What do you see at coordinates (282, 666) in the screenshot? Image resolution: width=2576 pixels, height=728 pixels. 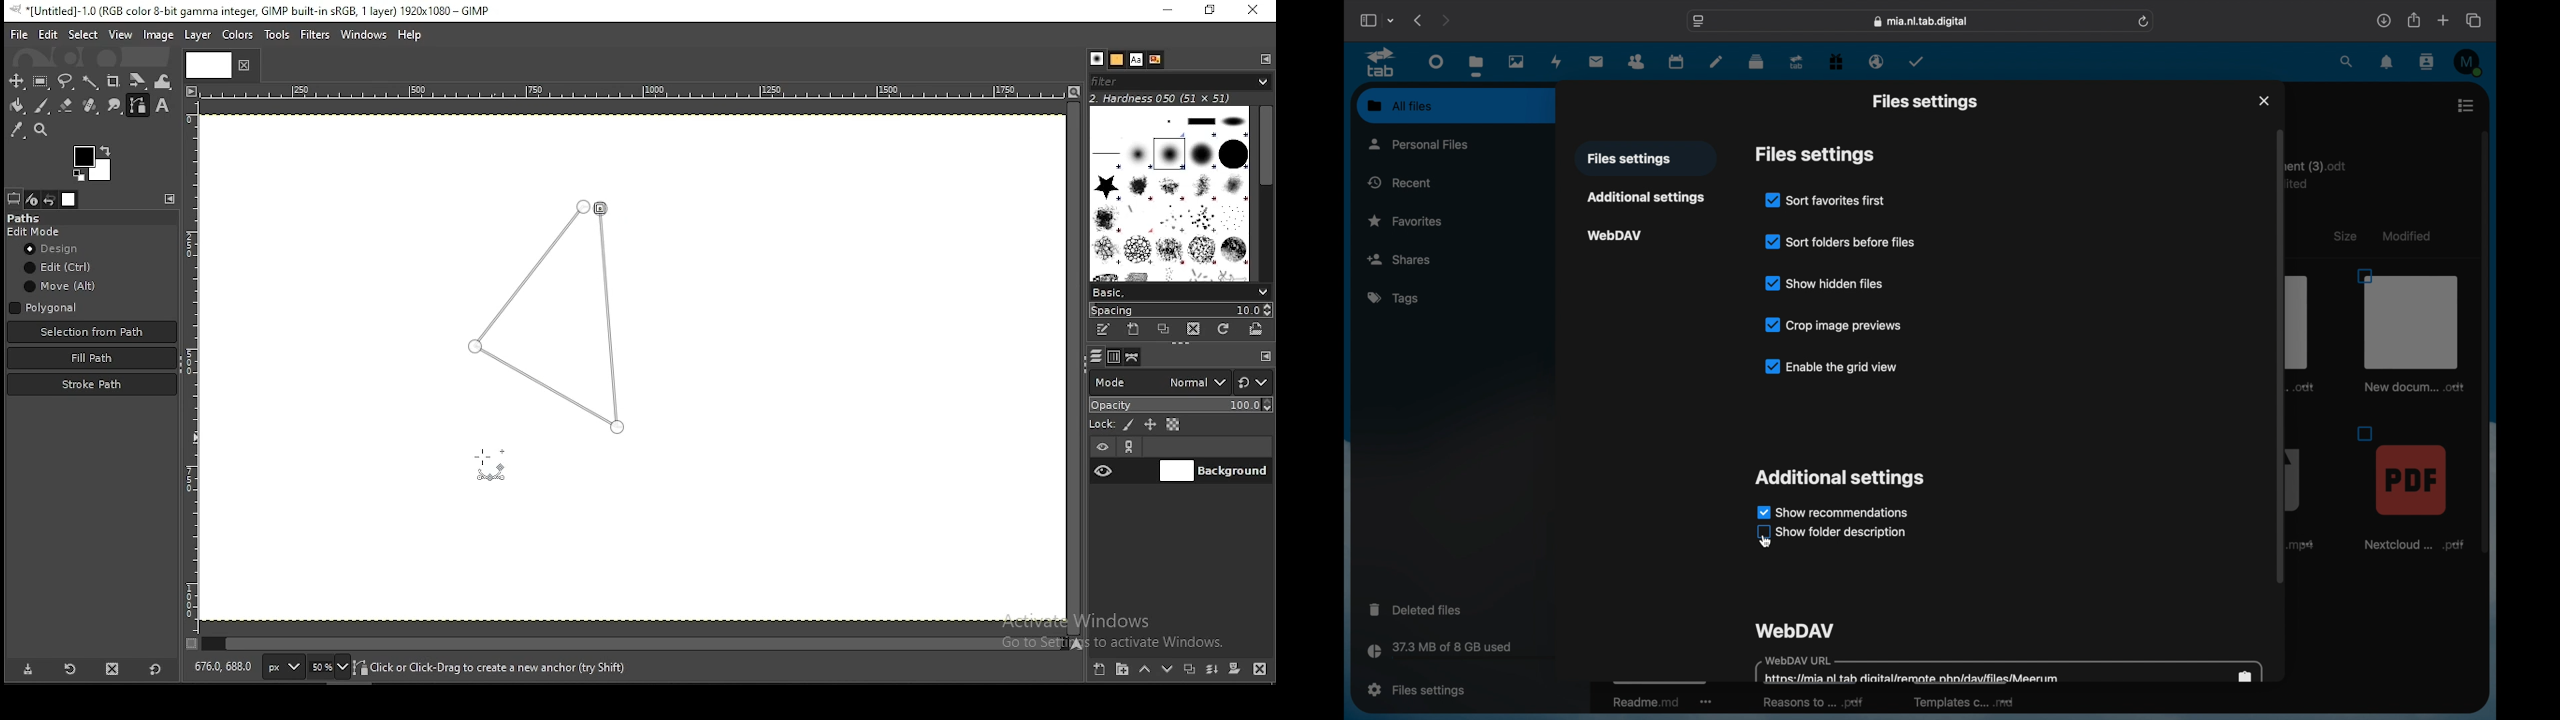 I see `units` at bounding box center [282, 666].